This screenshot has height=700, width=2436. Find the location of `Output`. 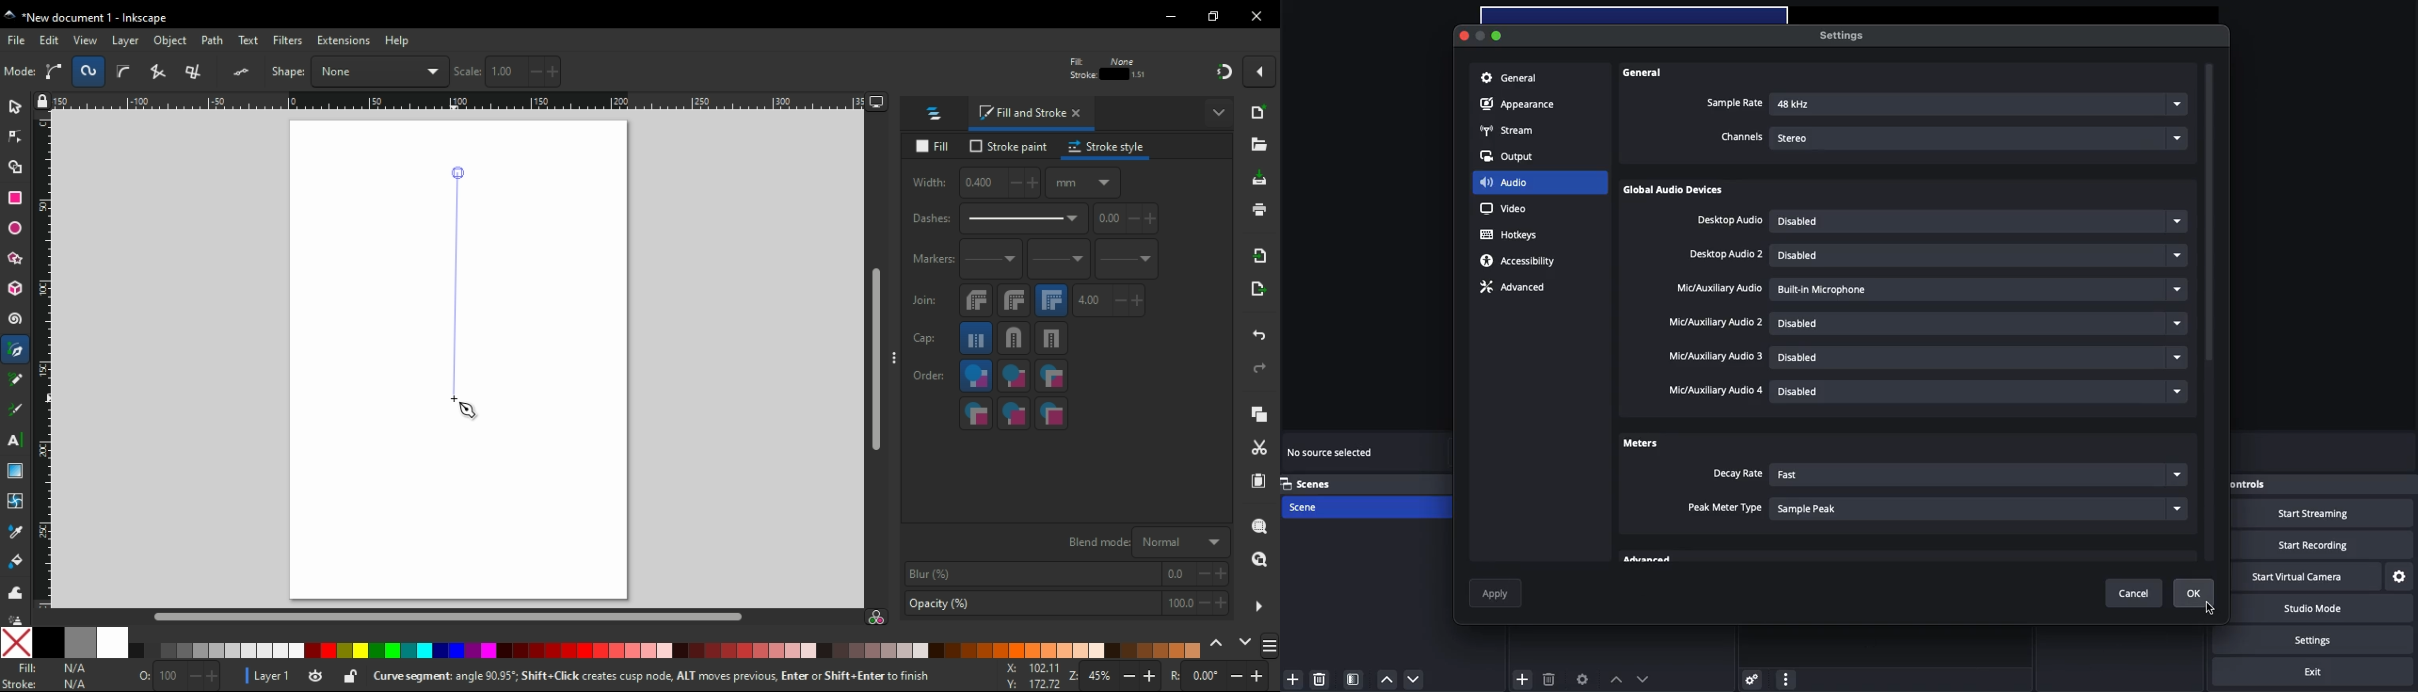

Output is located at coordinates (1512, 157).